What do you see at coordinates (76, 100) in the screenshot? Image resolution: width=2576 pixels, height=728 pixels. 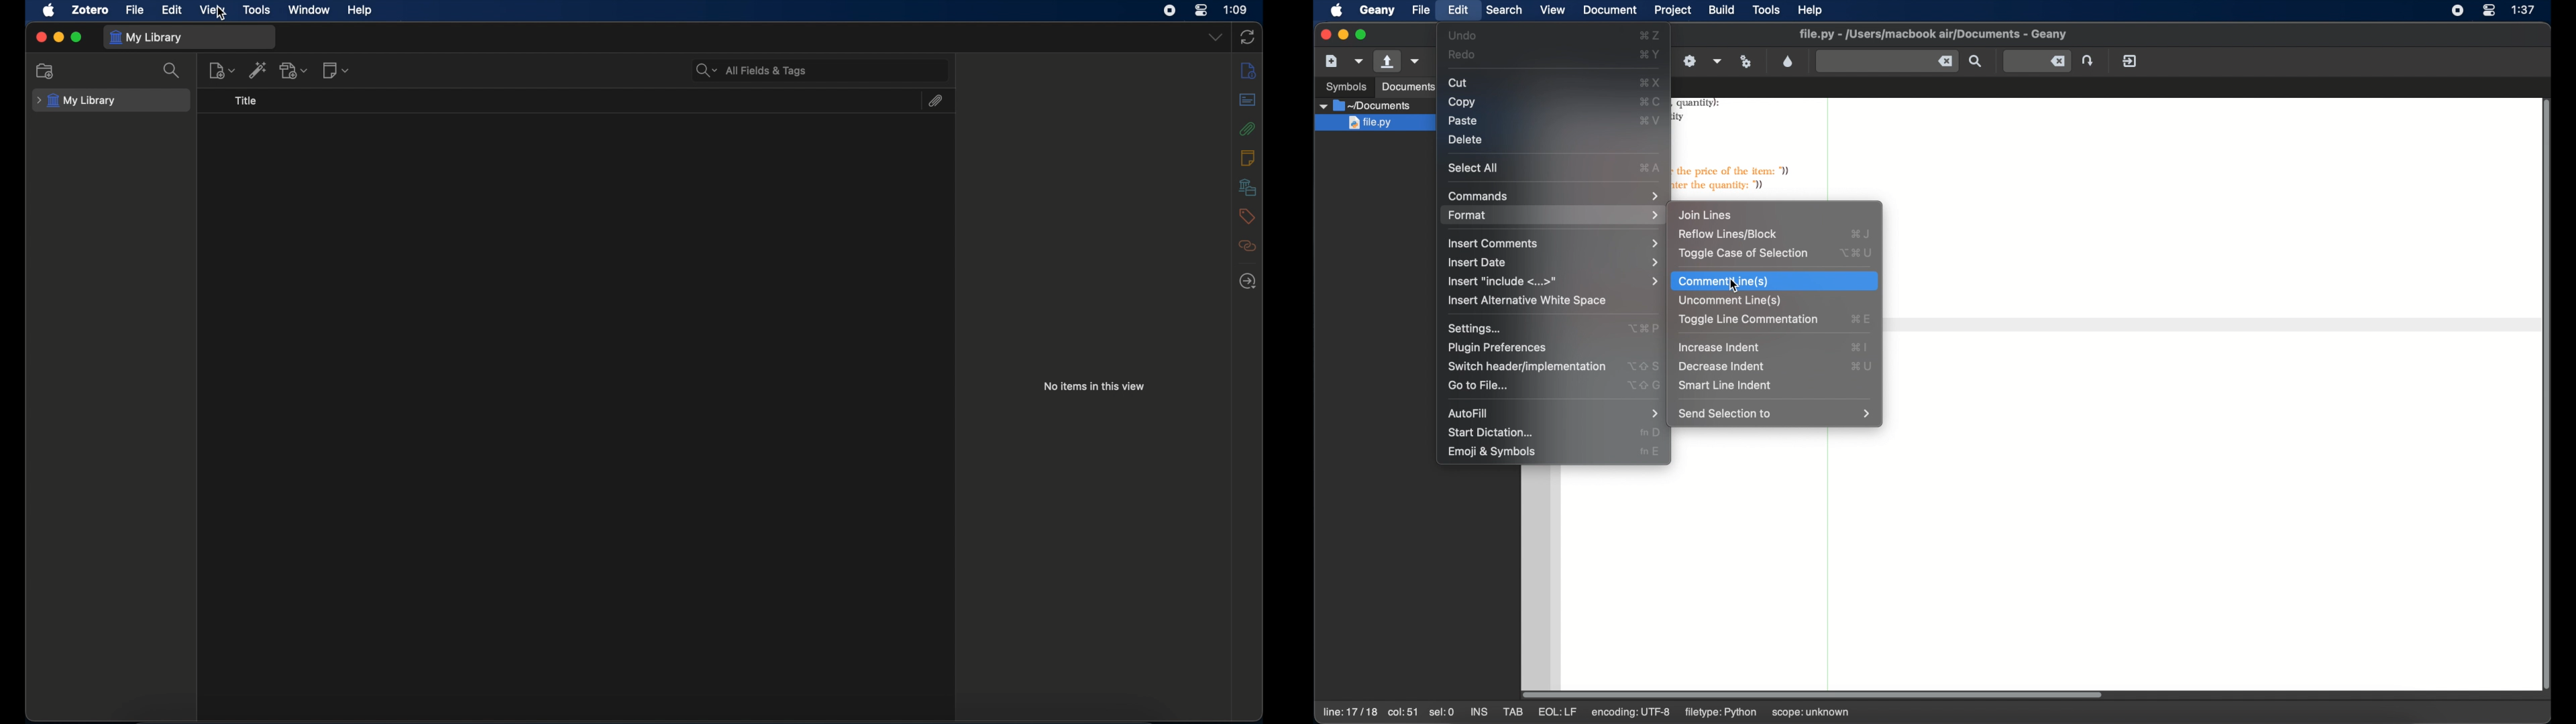 I see `my library` at bounding box center [76, 100].